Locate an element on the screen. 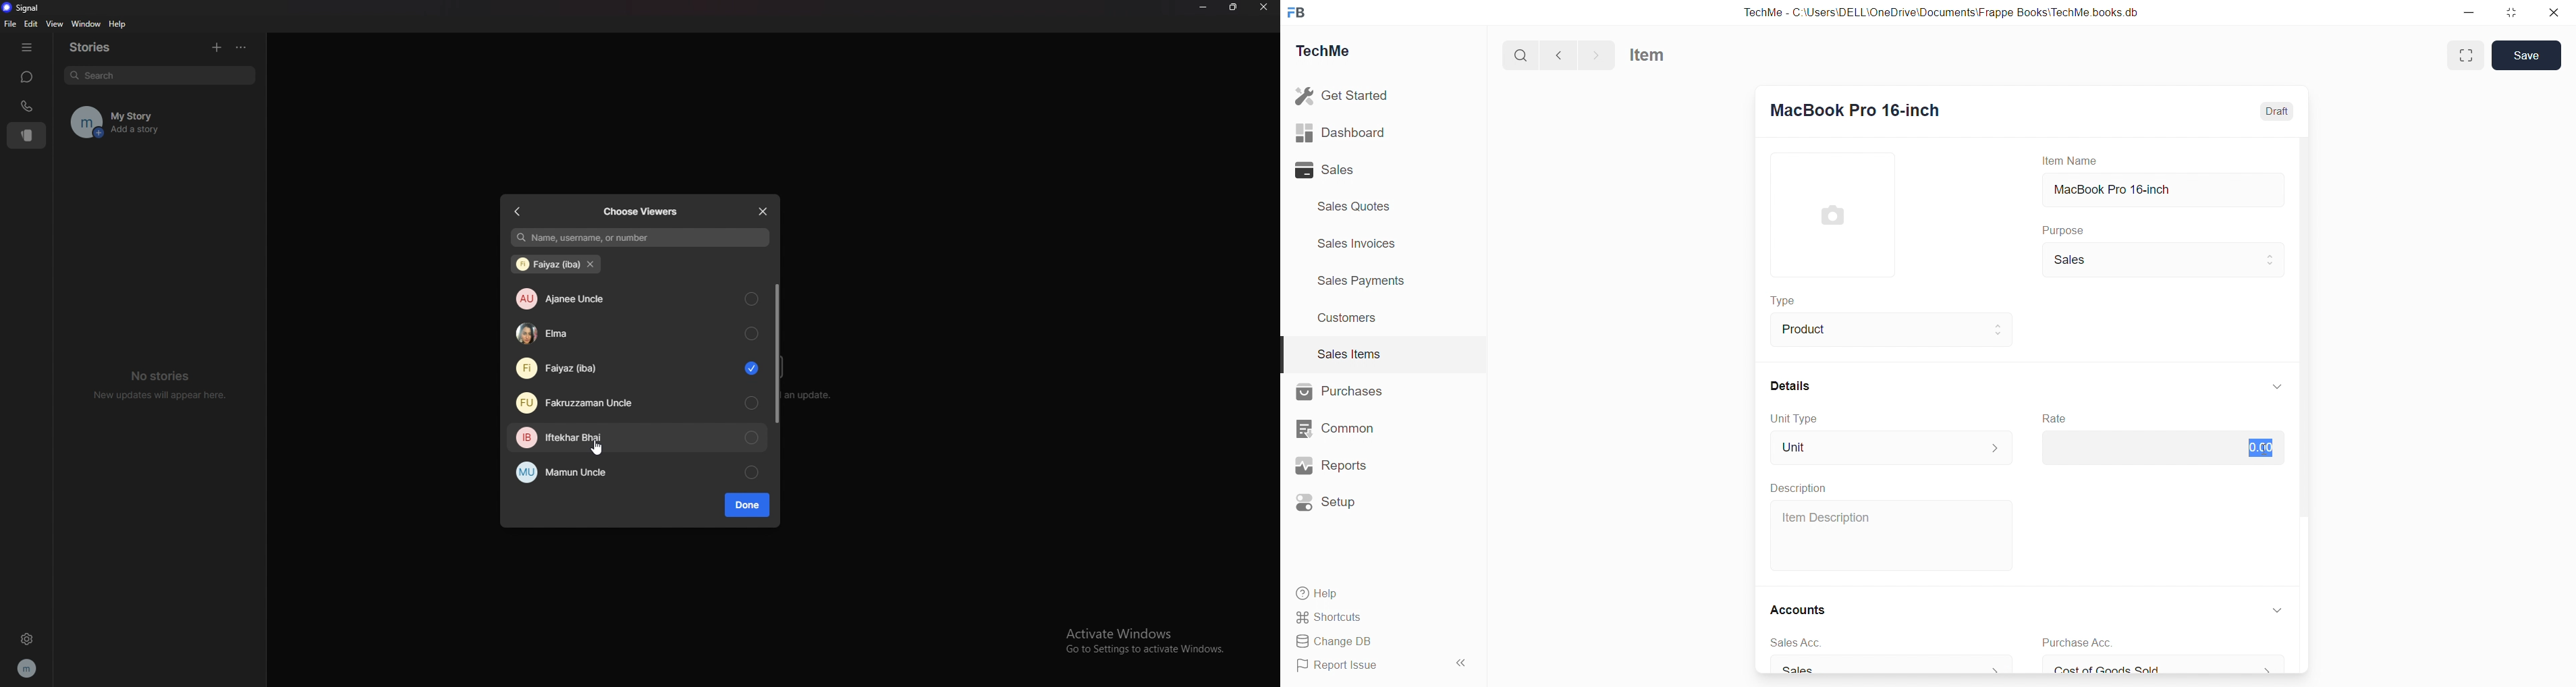 The image size is (2576, 700). back is located at coordinates (518, 211).